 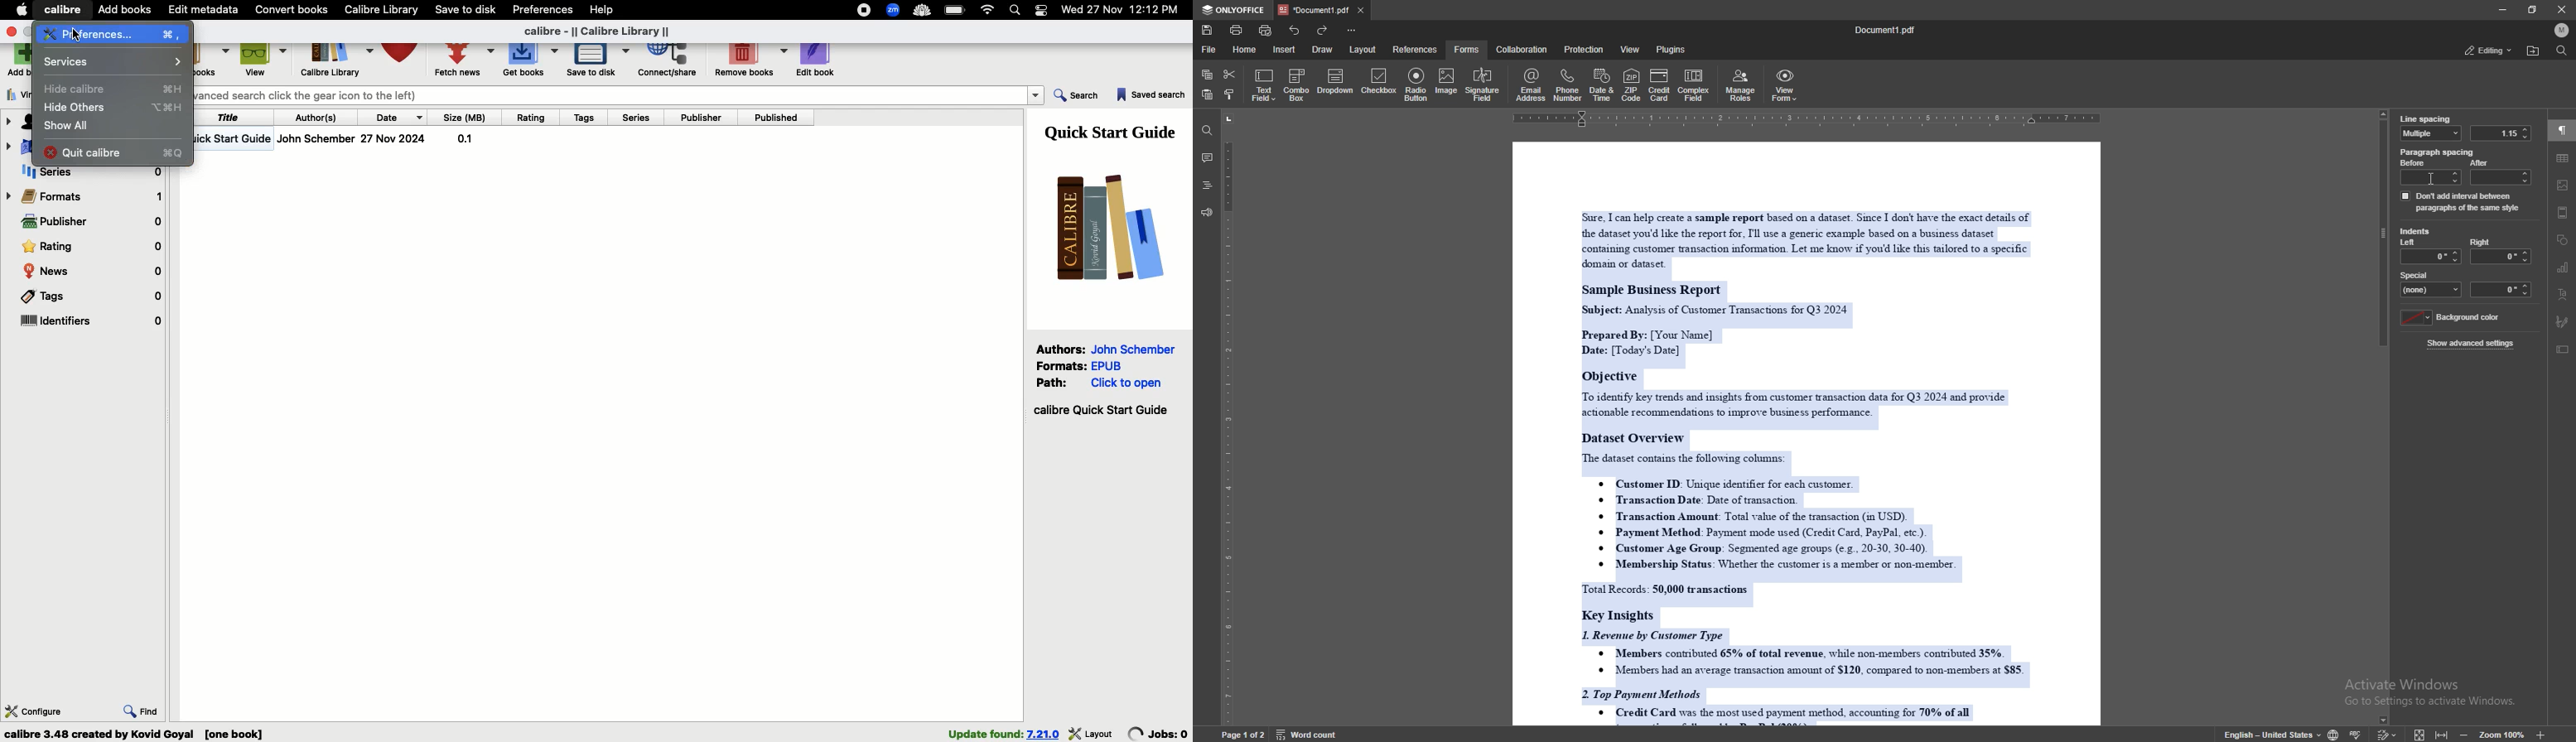 What do you see at coordinates (1159, 733) in the screenshot?
I see `jobs` at bounding box center [1159, 733].